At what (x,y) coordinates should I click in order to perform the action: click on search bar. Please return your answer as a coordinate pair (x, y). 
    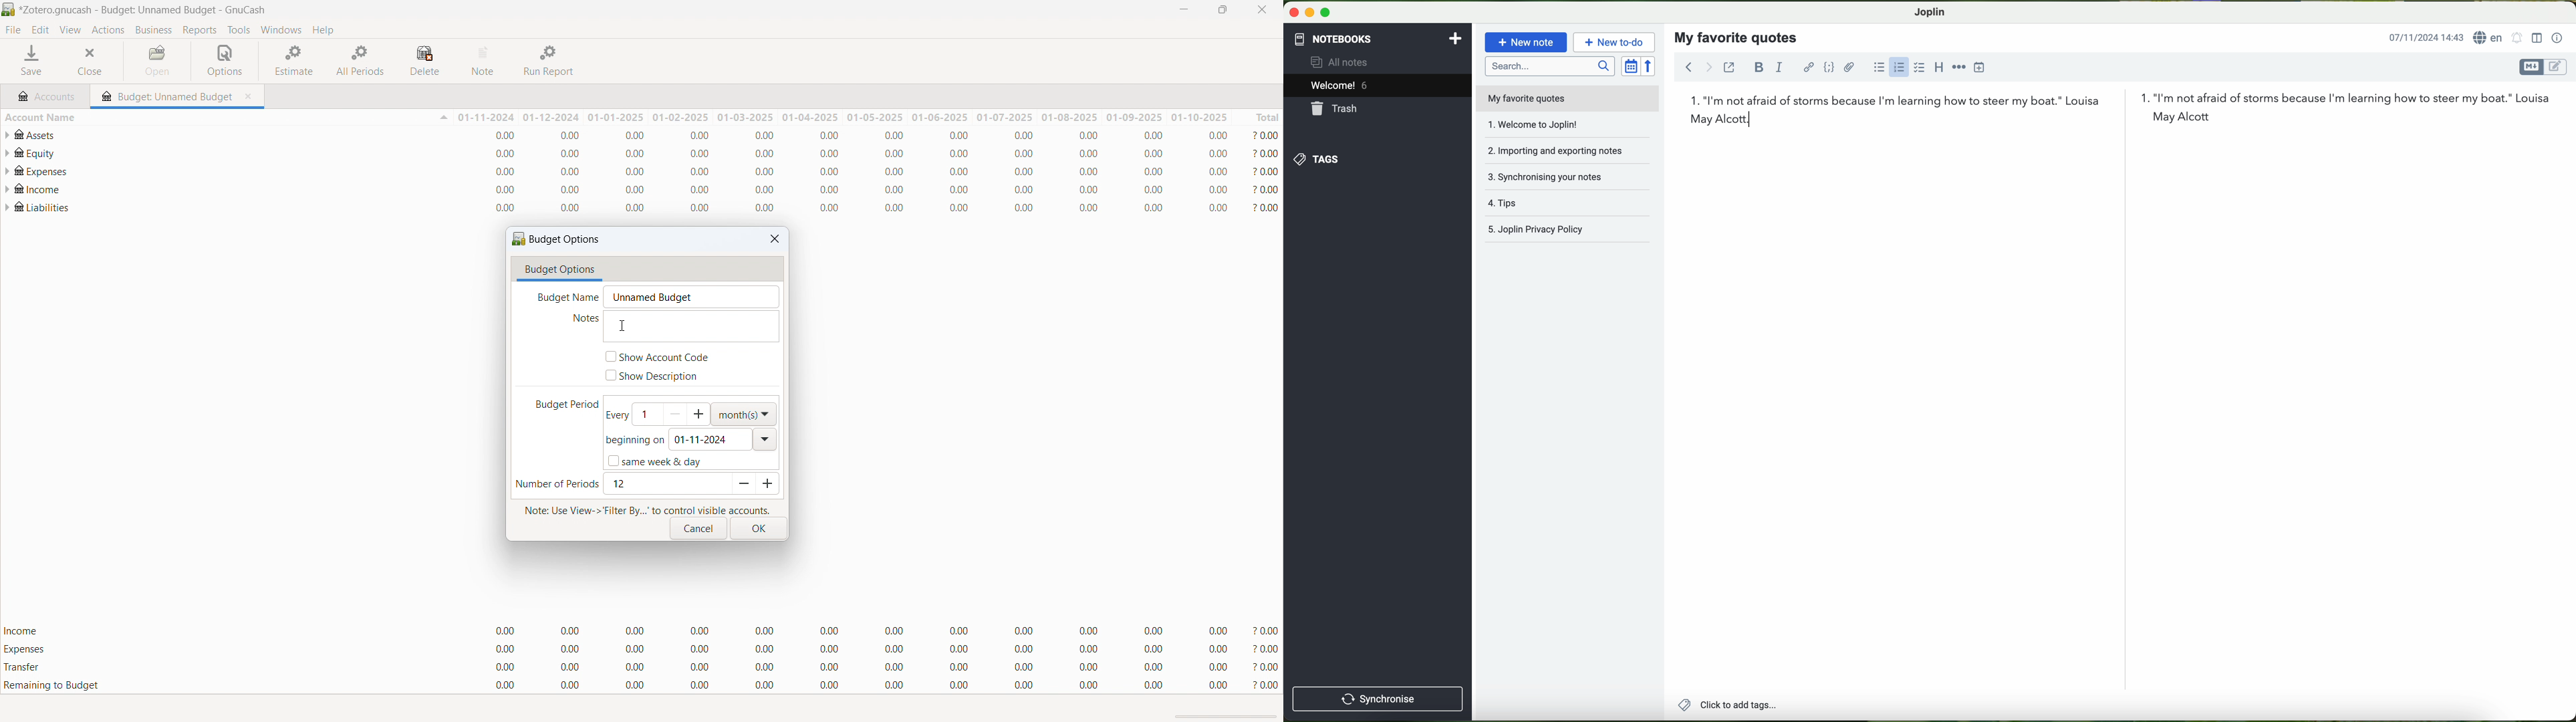
    Looking at the image, I should click on (1548, 65).